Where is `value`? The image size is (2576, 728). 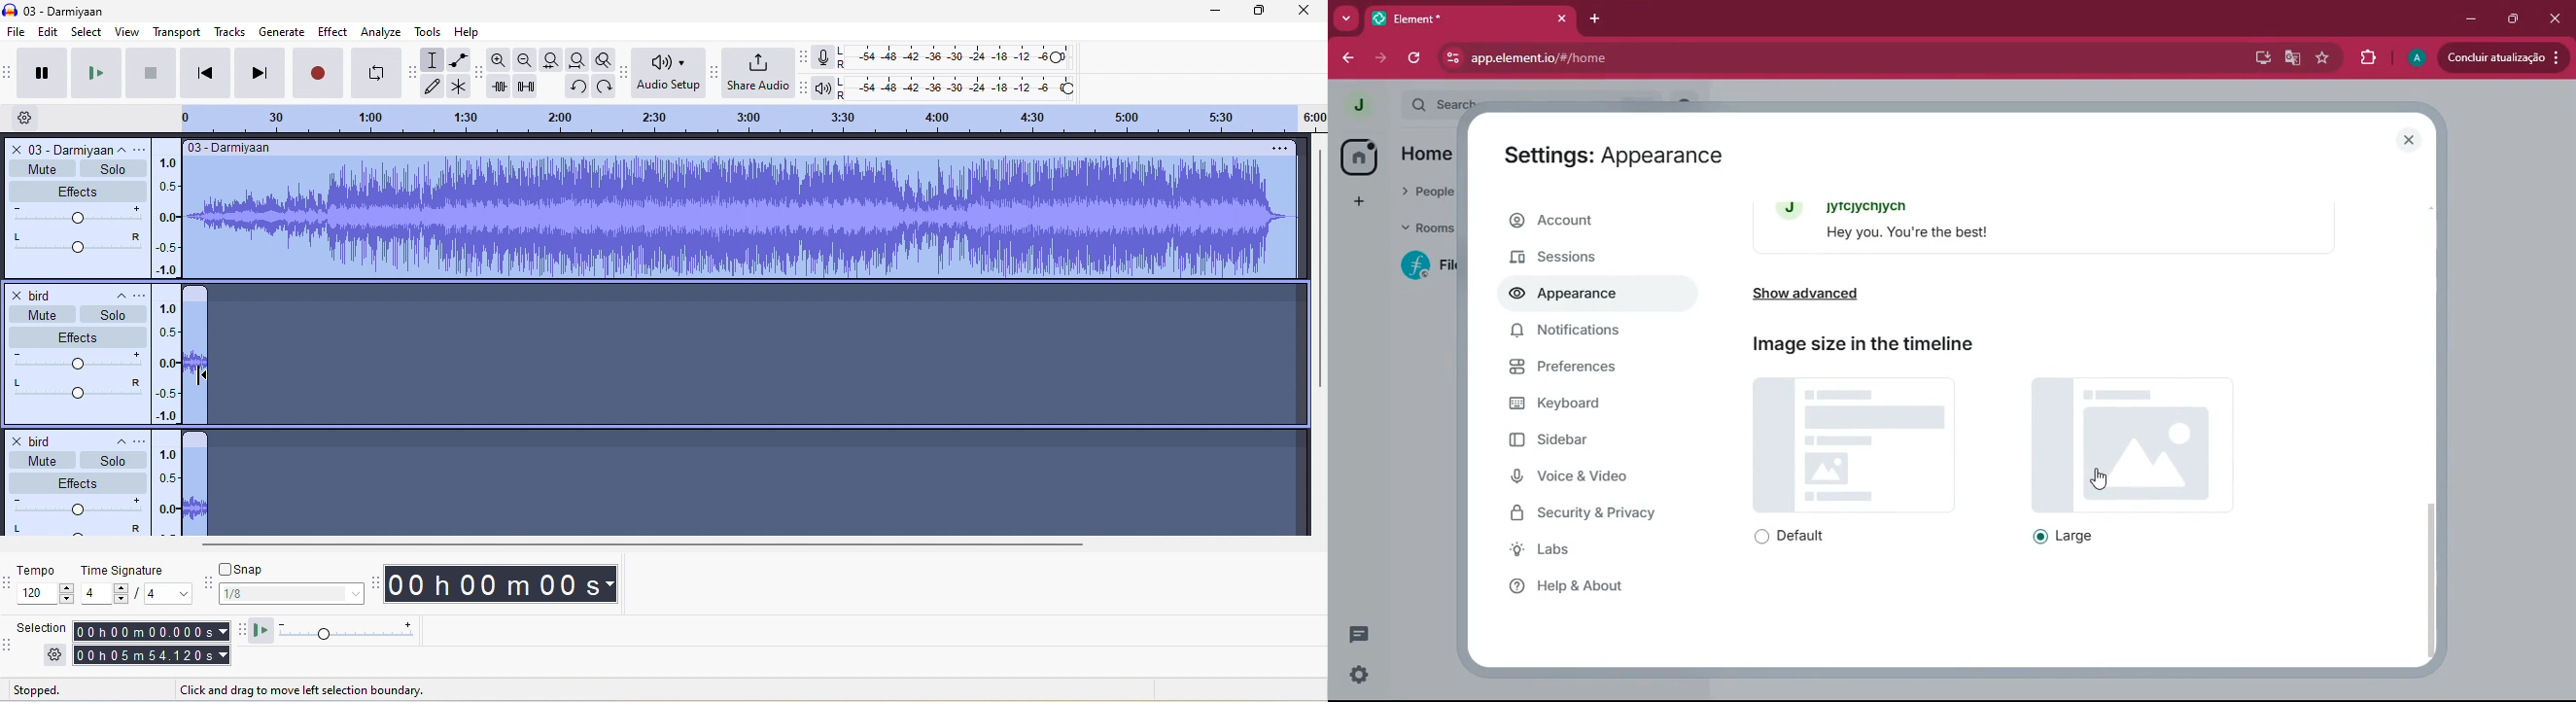
value is located at coordinates (106, 595).